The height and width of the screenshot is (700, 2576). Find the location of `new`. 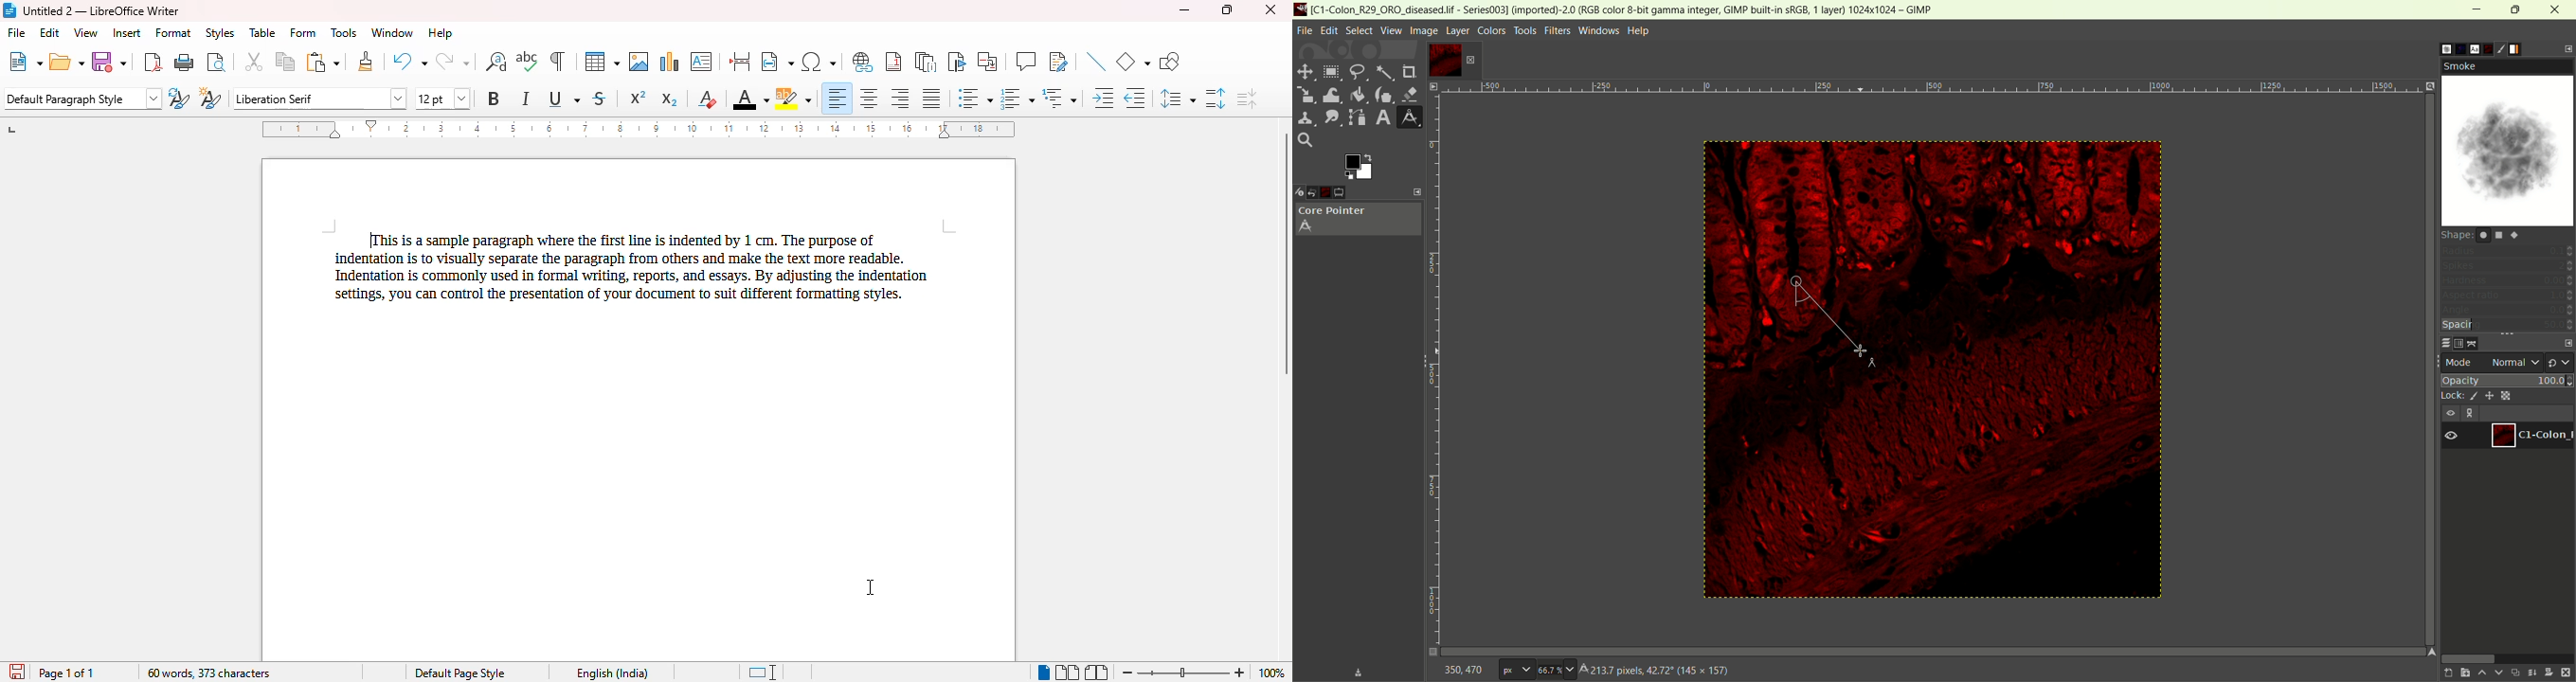

new is located at coordinates (25, 61).